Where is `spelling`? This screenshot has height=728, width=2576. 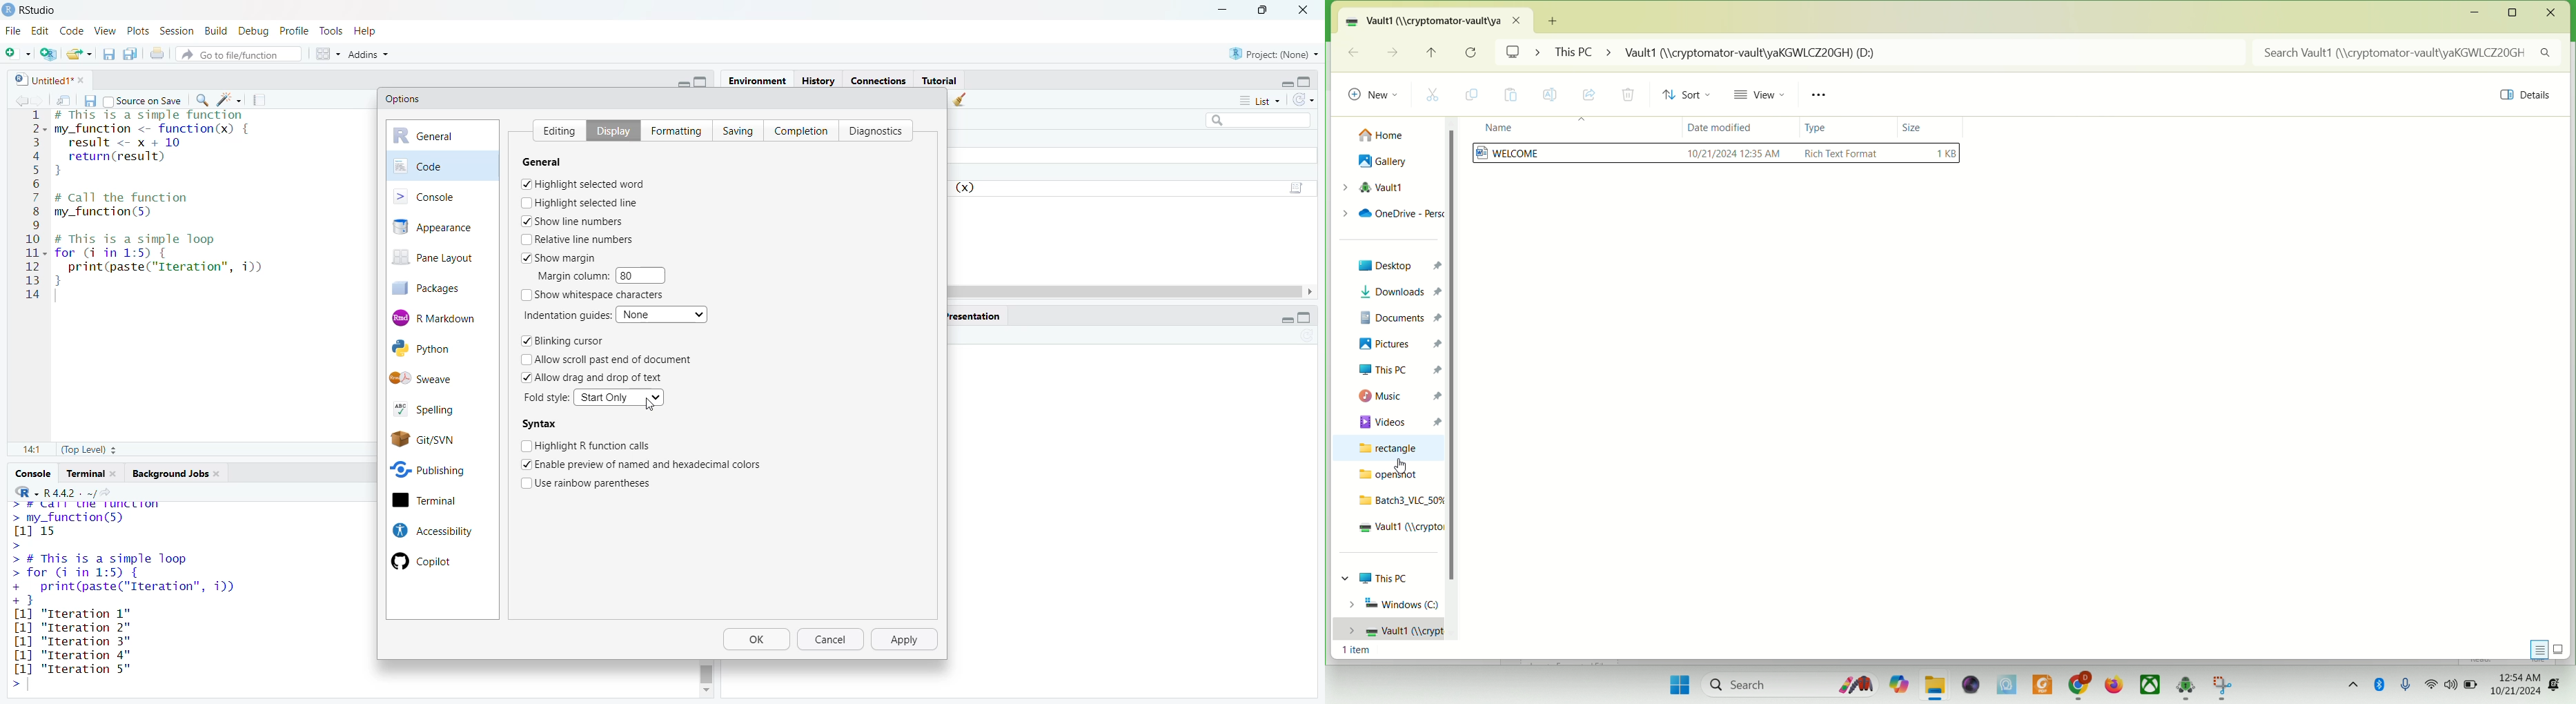 spelling is located at coordinates (436, 407).